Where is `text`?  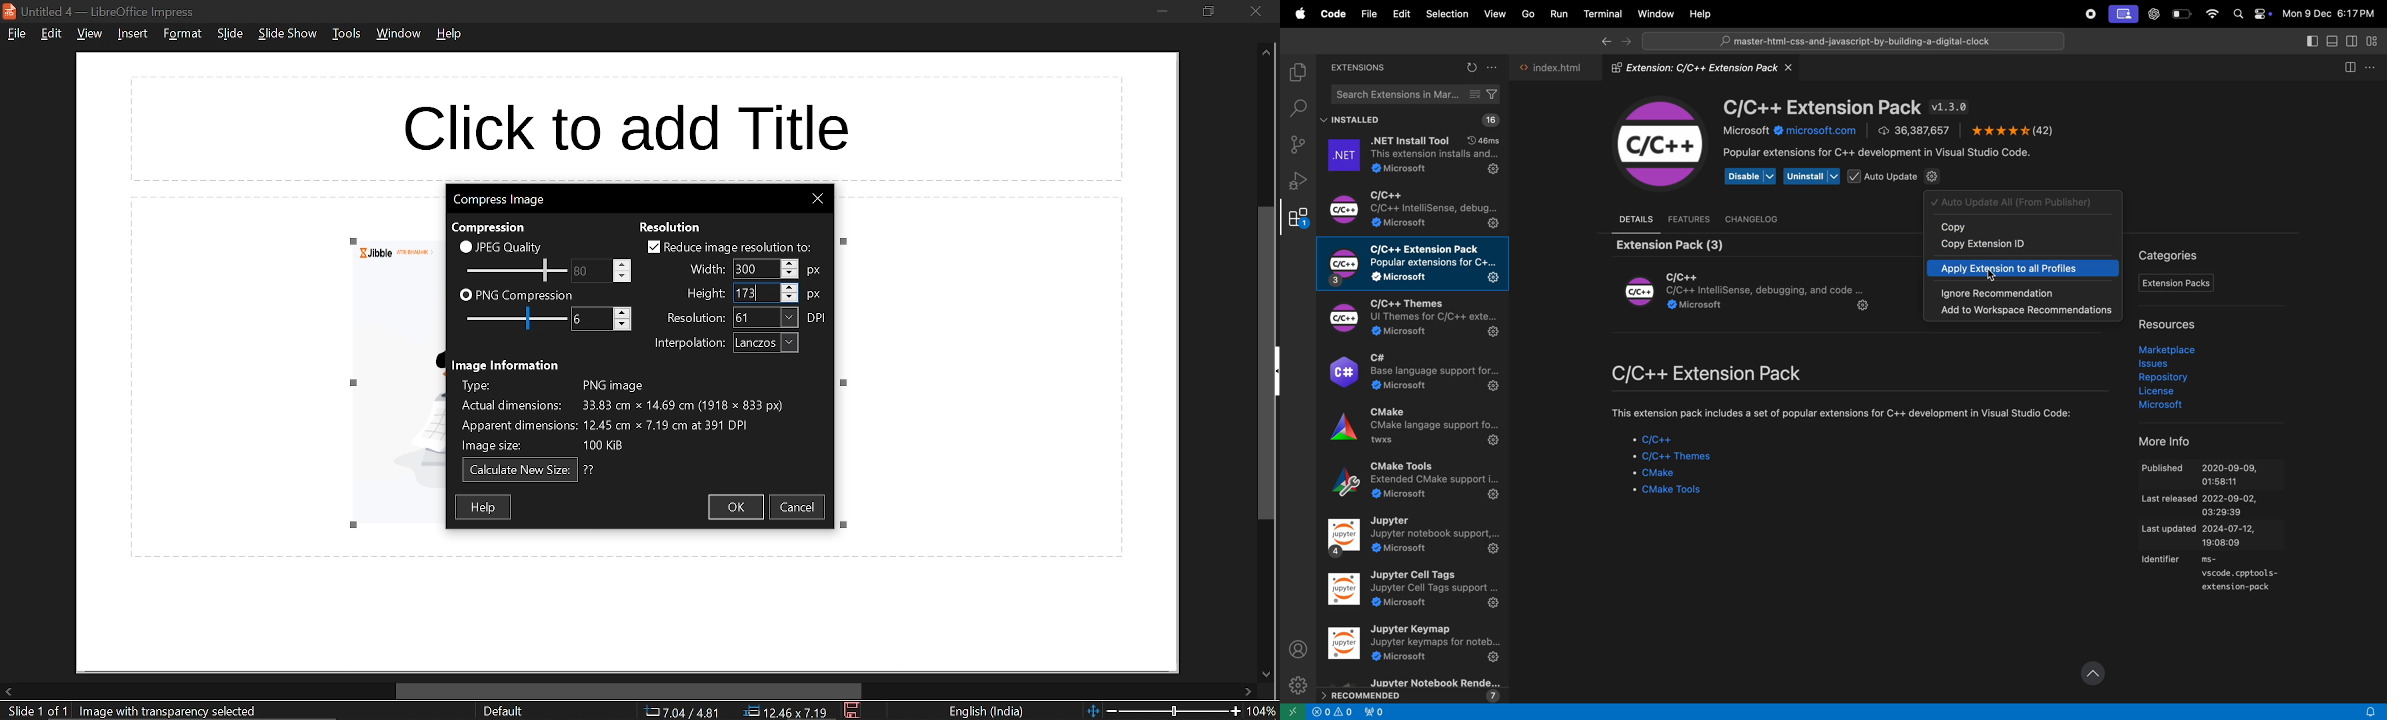
text is located at coordinates (707, 269).